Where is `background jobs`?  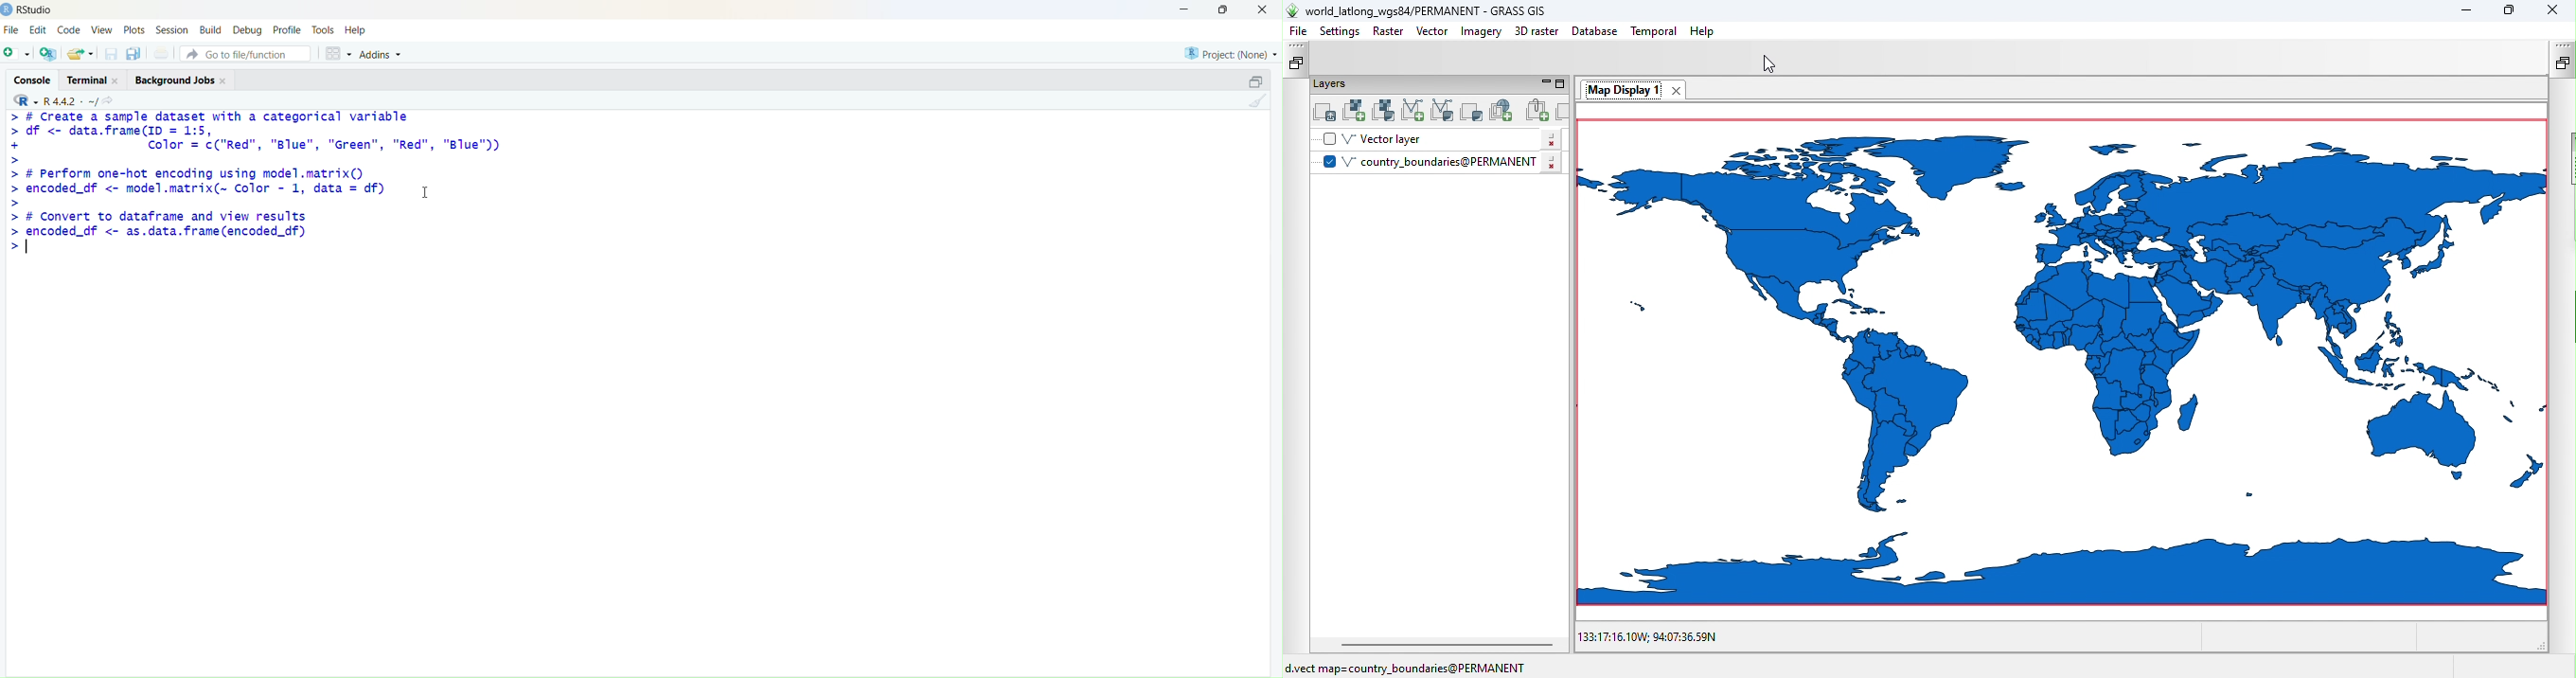 background jobs is located at coordinates (176, 81).